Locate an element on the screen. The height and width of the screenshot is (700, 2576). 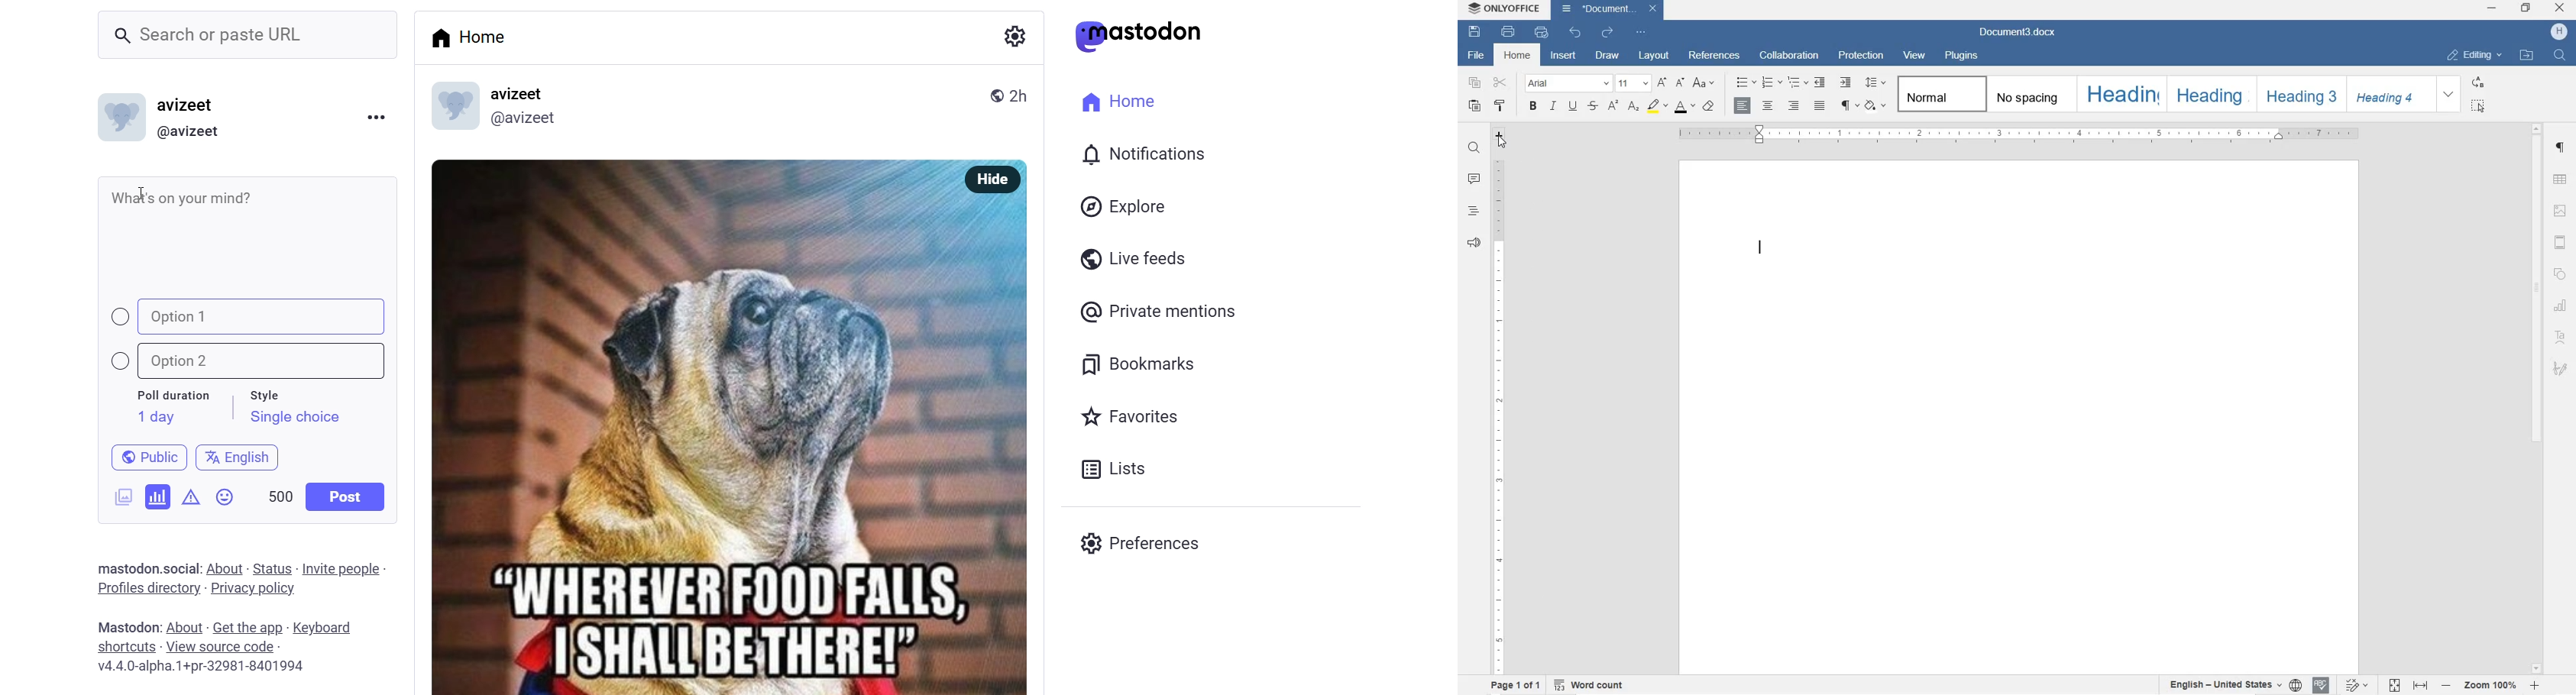
favorite is located at coordinates (1128, 419).